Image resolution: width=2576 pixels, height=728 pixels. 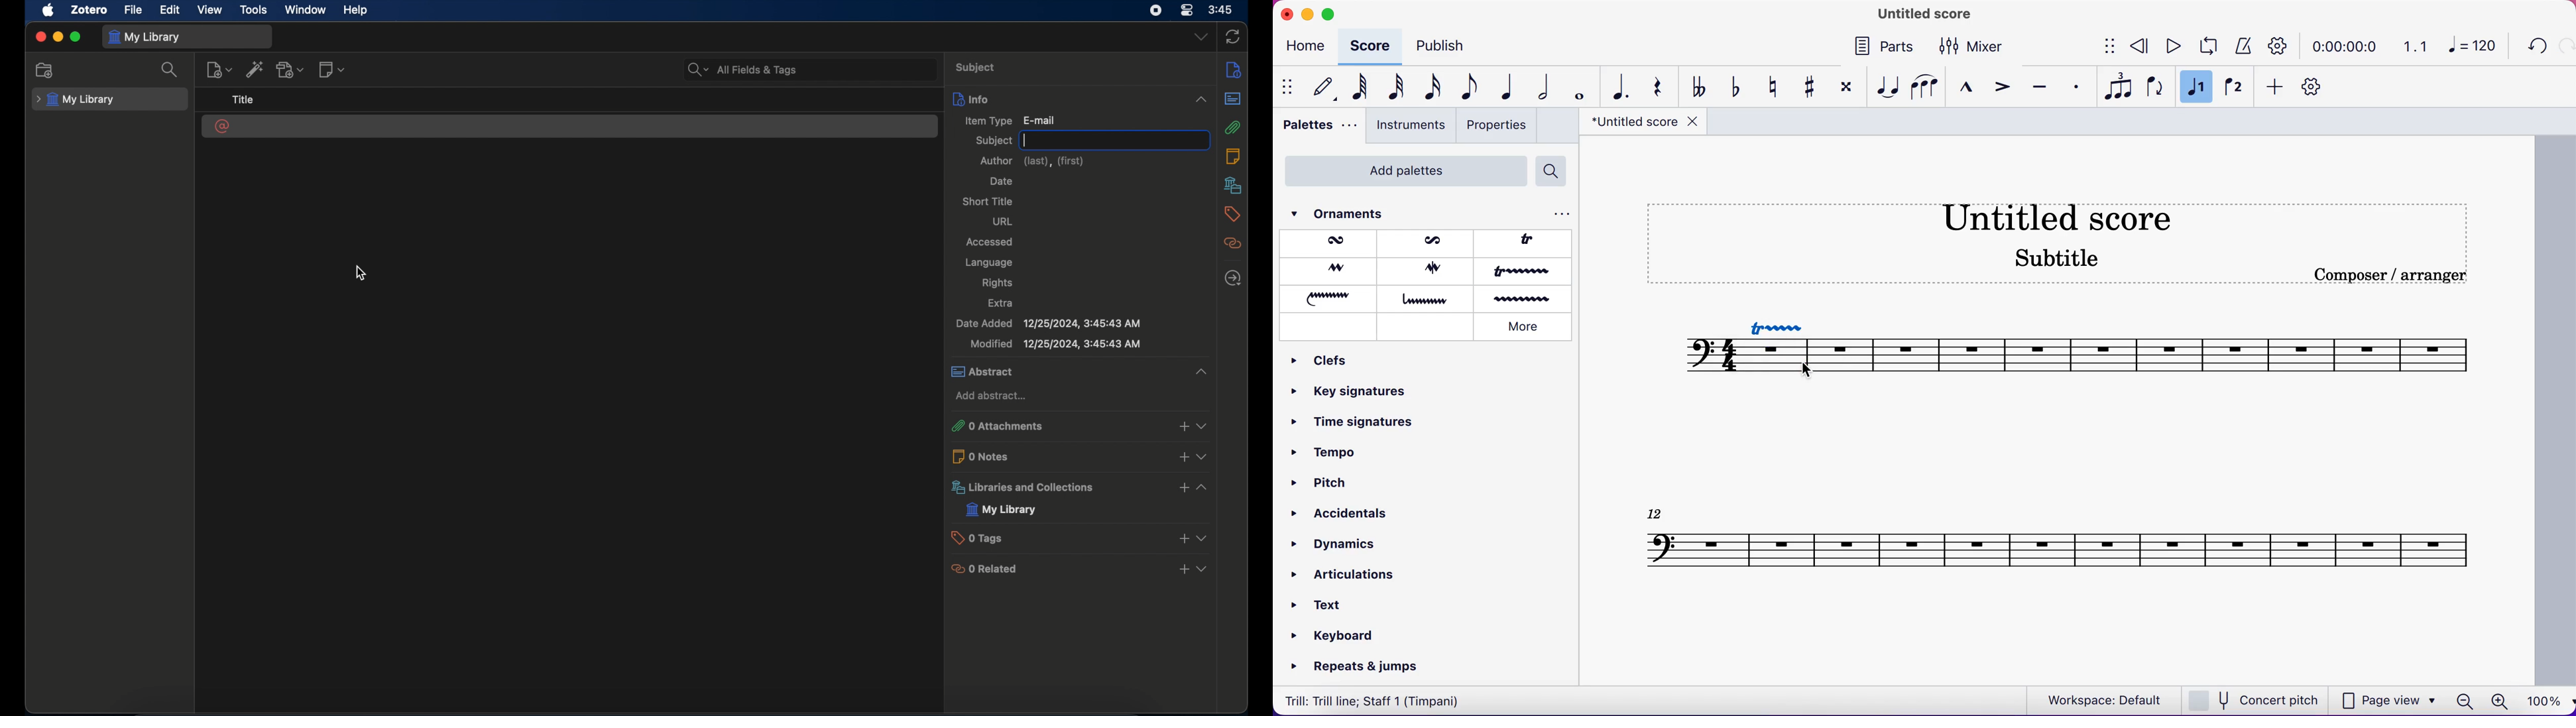 What do you see at coordinates (2104, 47) in the screenshot?
I see `show/hide` at bounding box center [2104, 47].